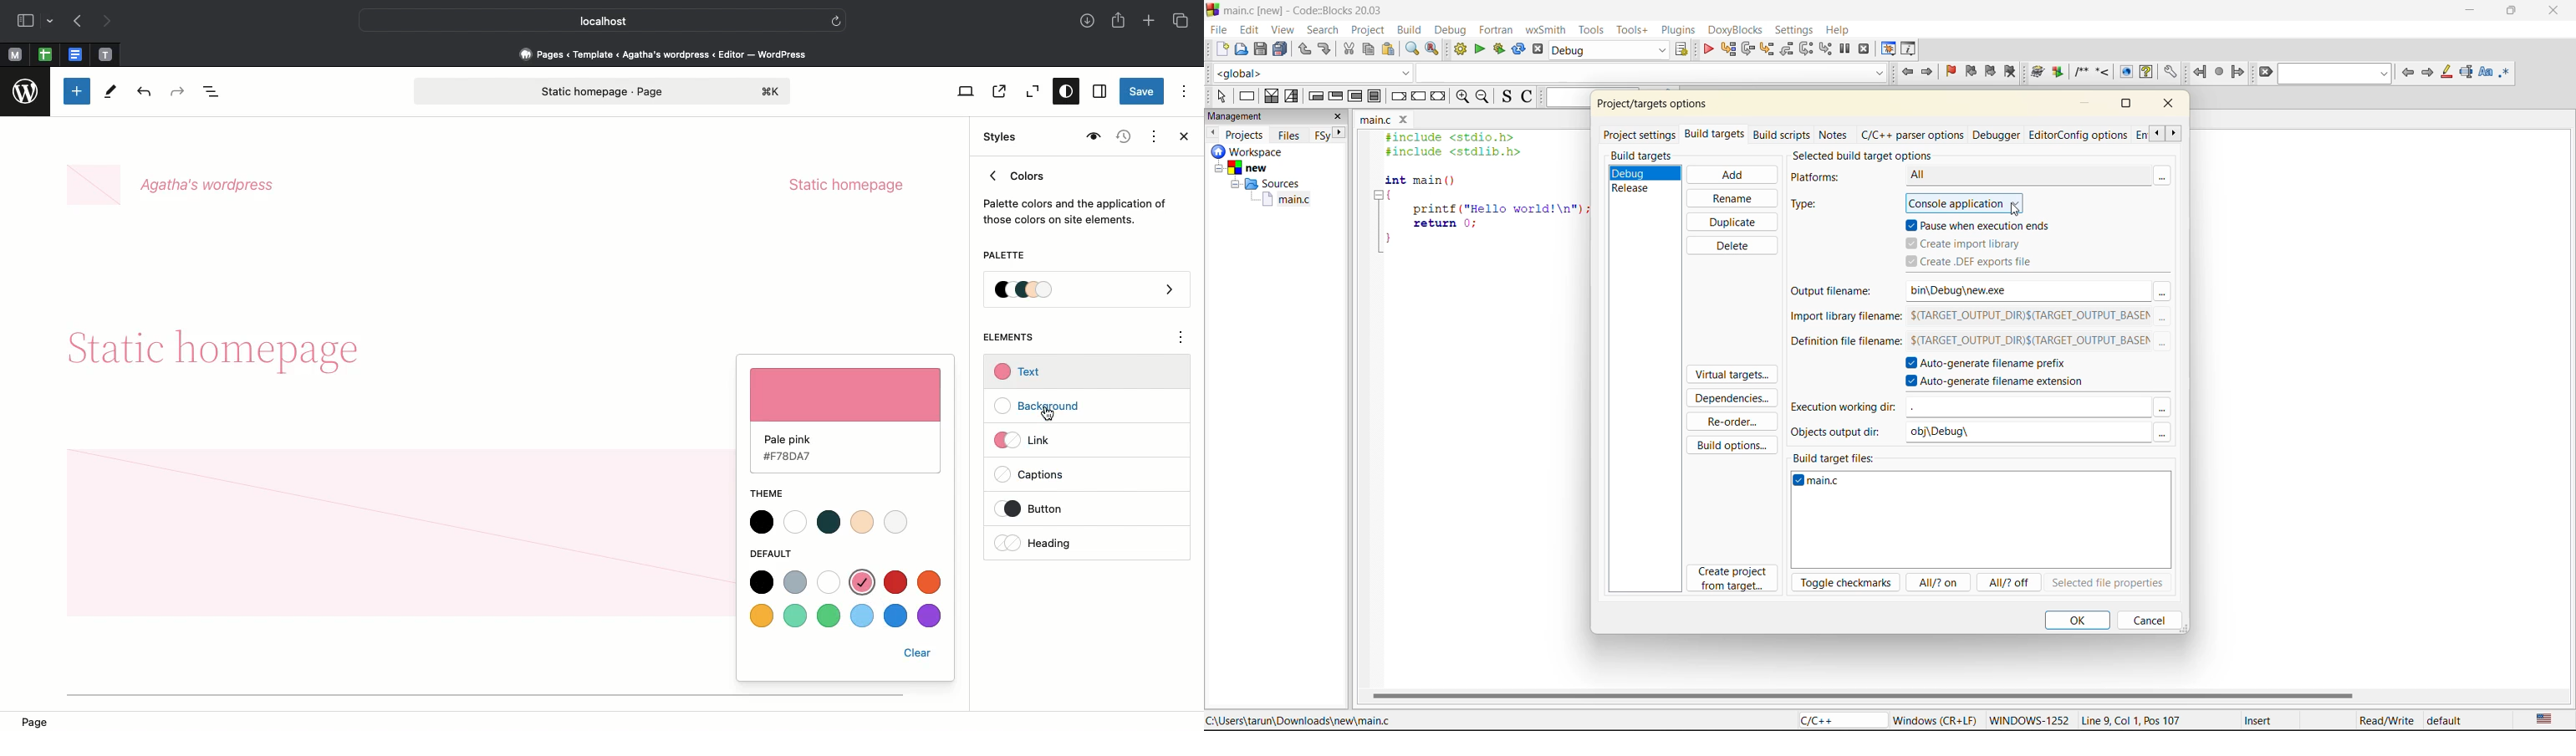  What do you see at coordinates (1121, 138) in the screenshot?
I see `Revisions` at bounding box center [1121, 138].